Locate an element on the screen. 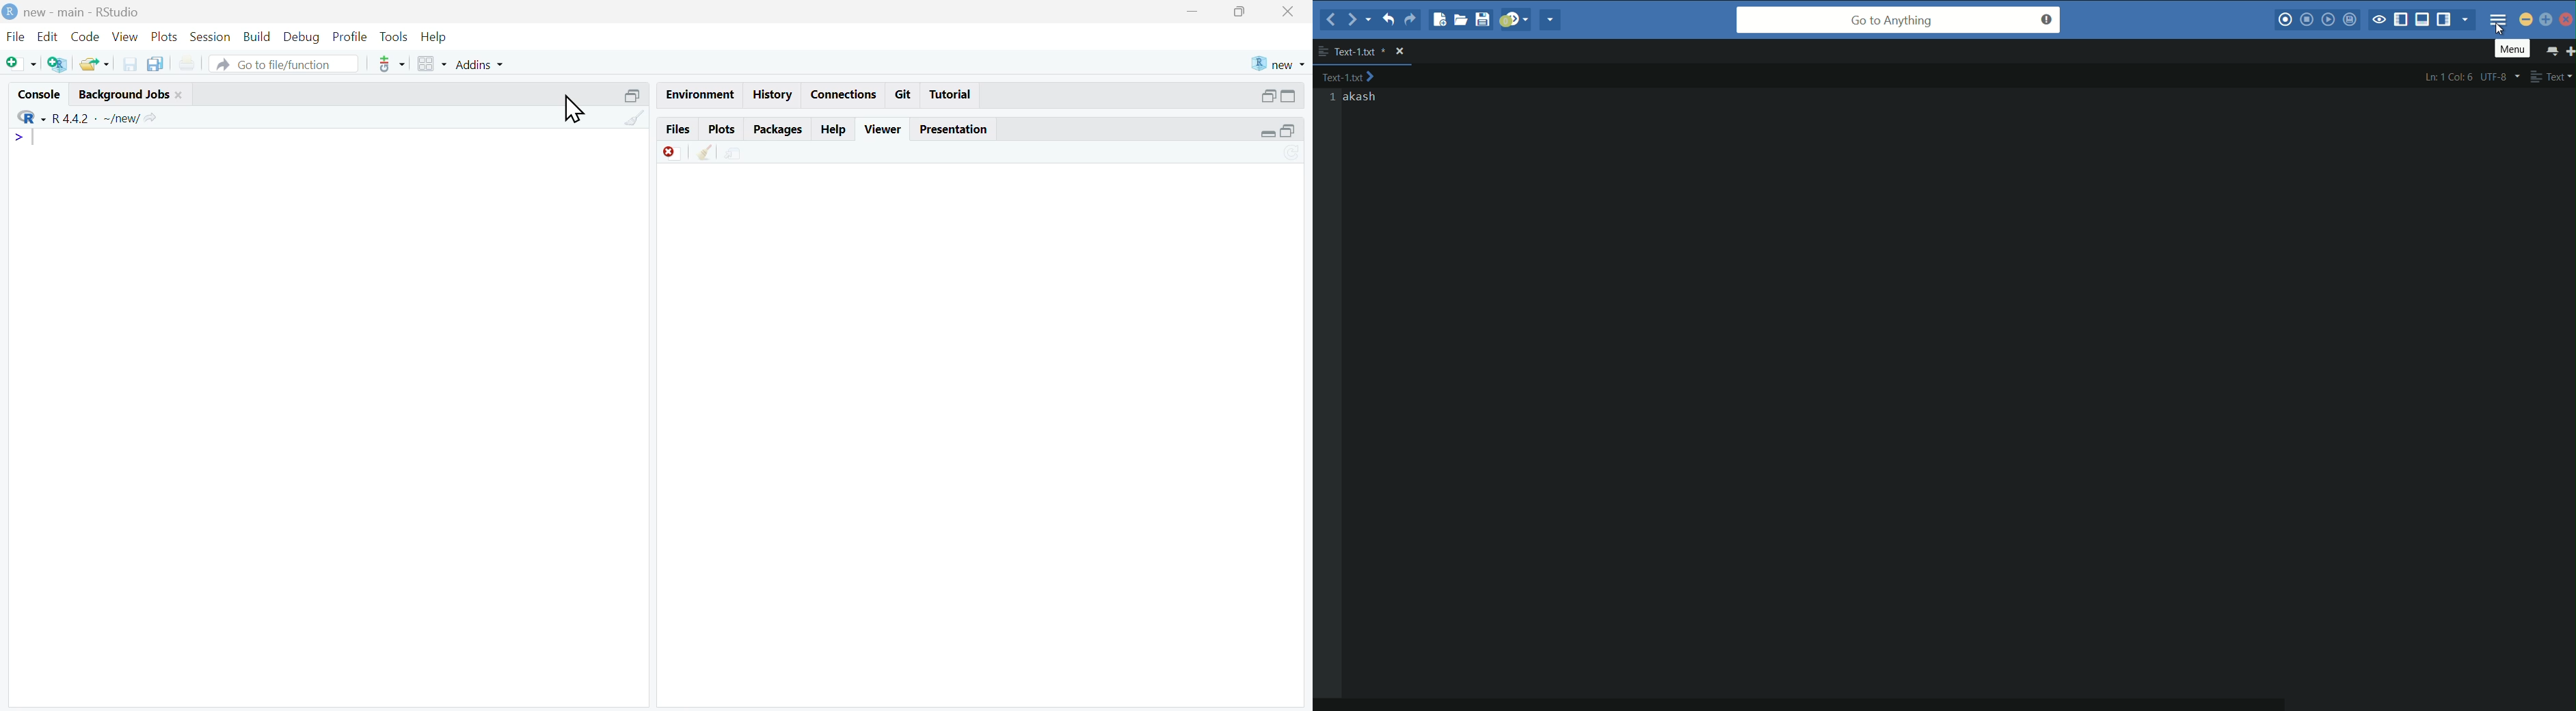 The image size is (2576, 728). new is located at coordinates (1278, 65).